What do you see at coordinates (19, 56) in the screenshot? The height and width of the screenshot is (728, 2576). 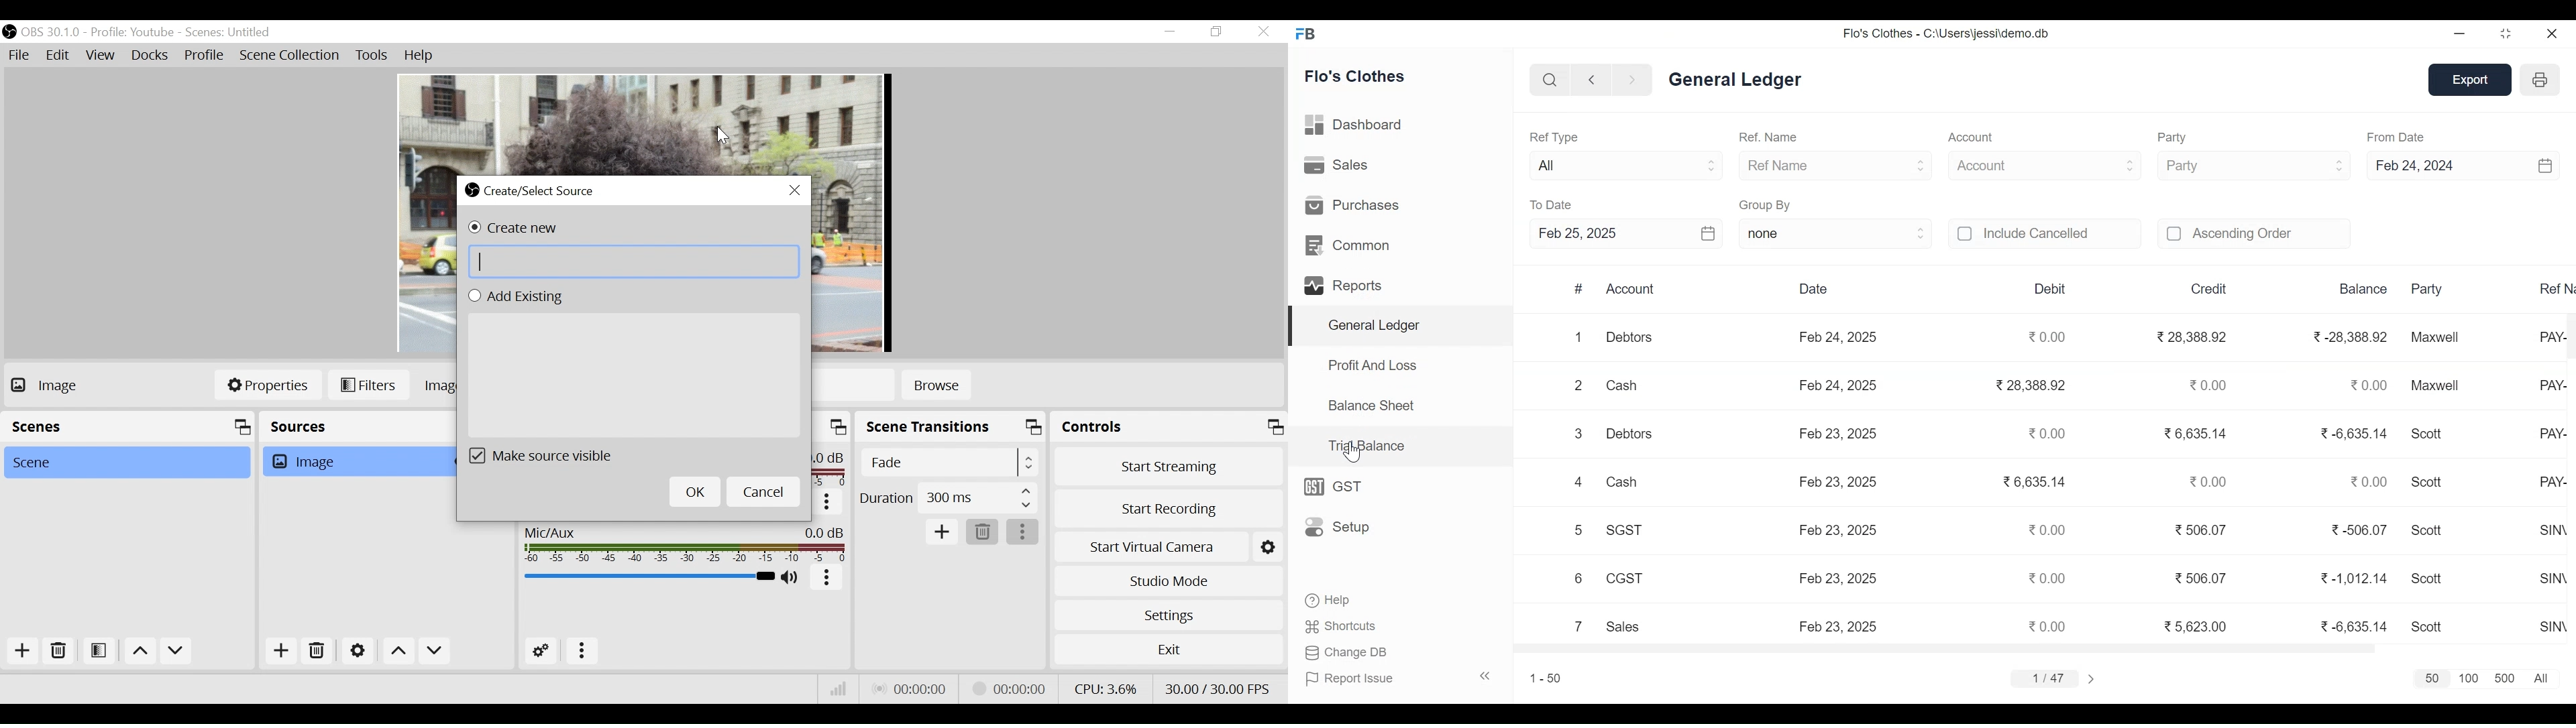 I see `File` at bounding box center [19, 56].